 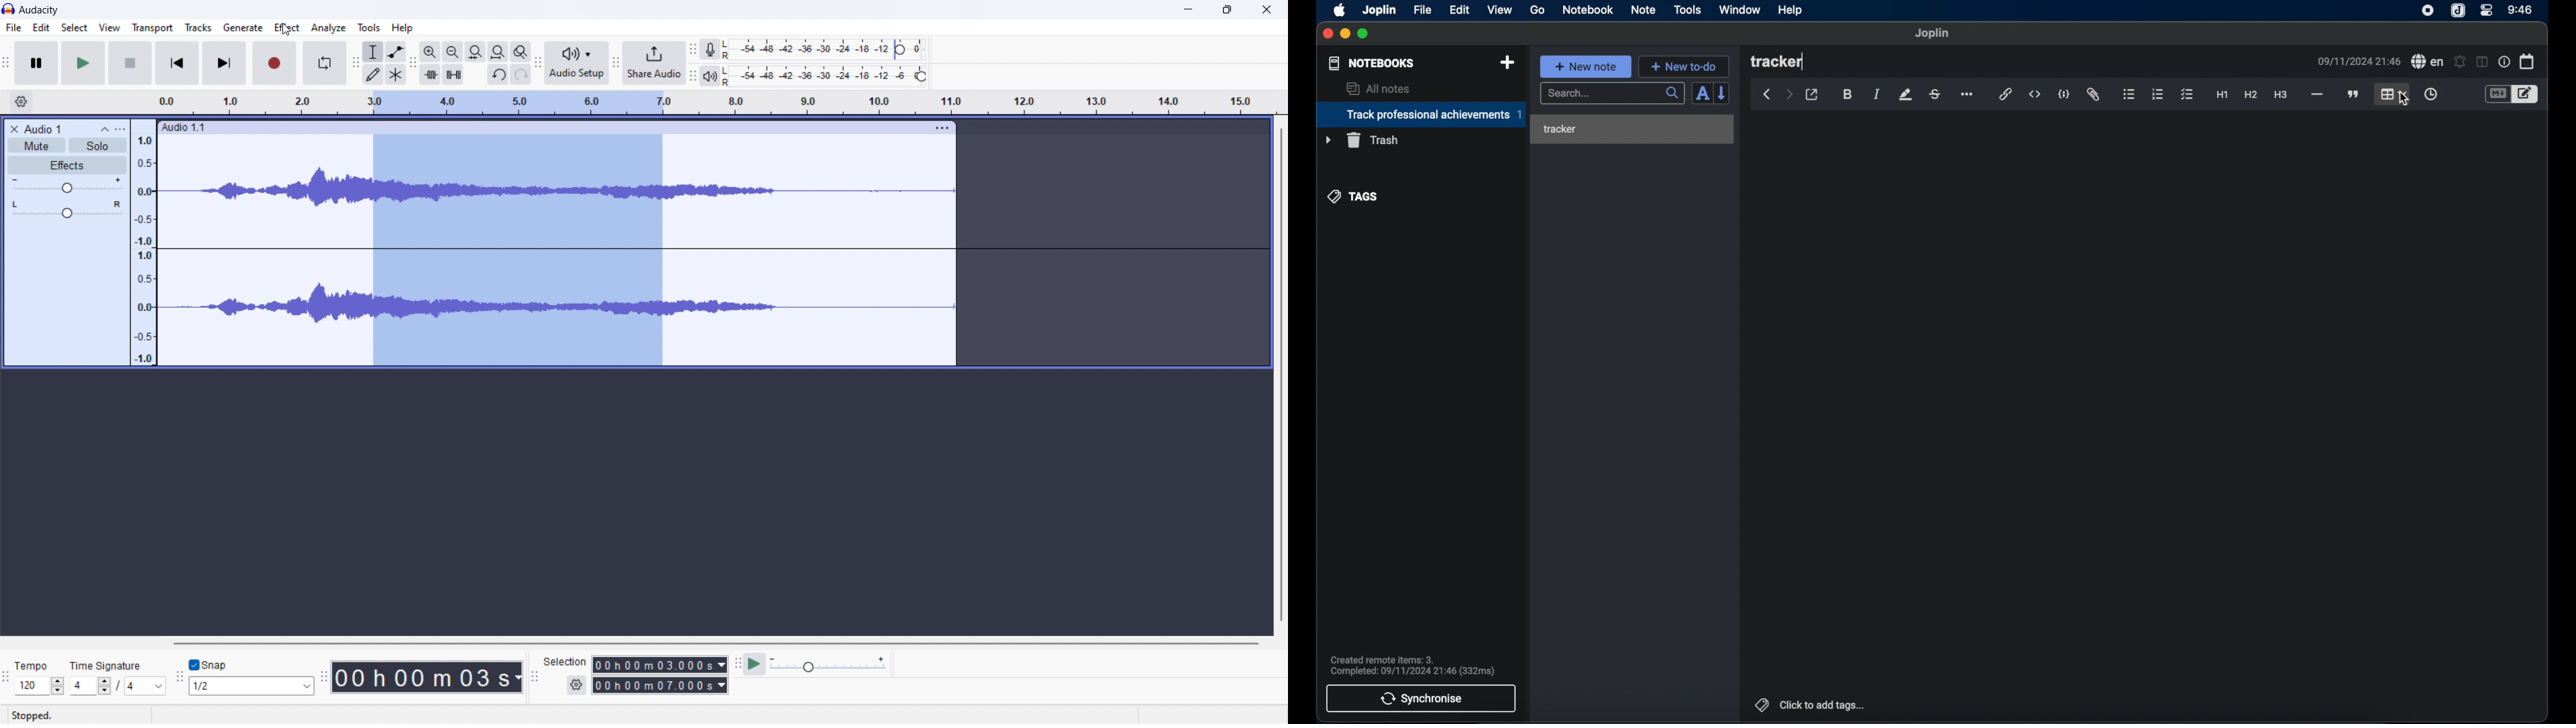 I want to click on more options, so click(x=943, y=129).